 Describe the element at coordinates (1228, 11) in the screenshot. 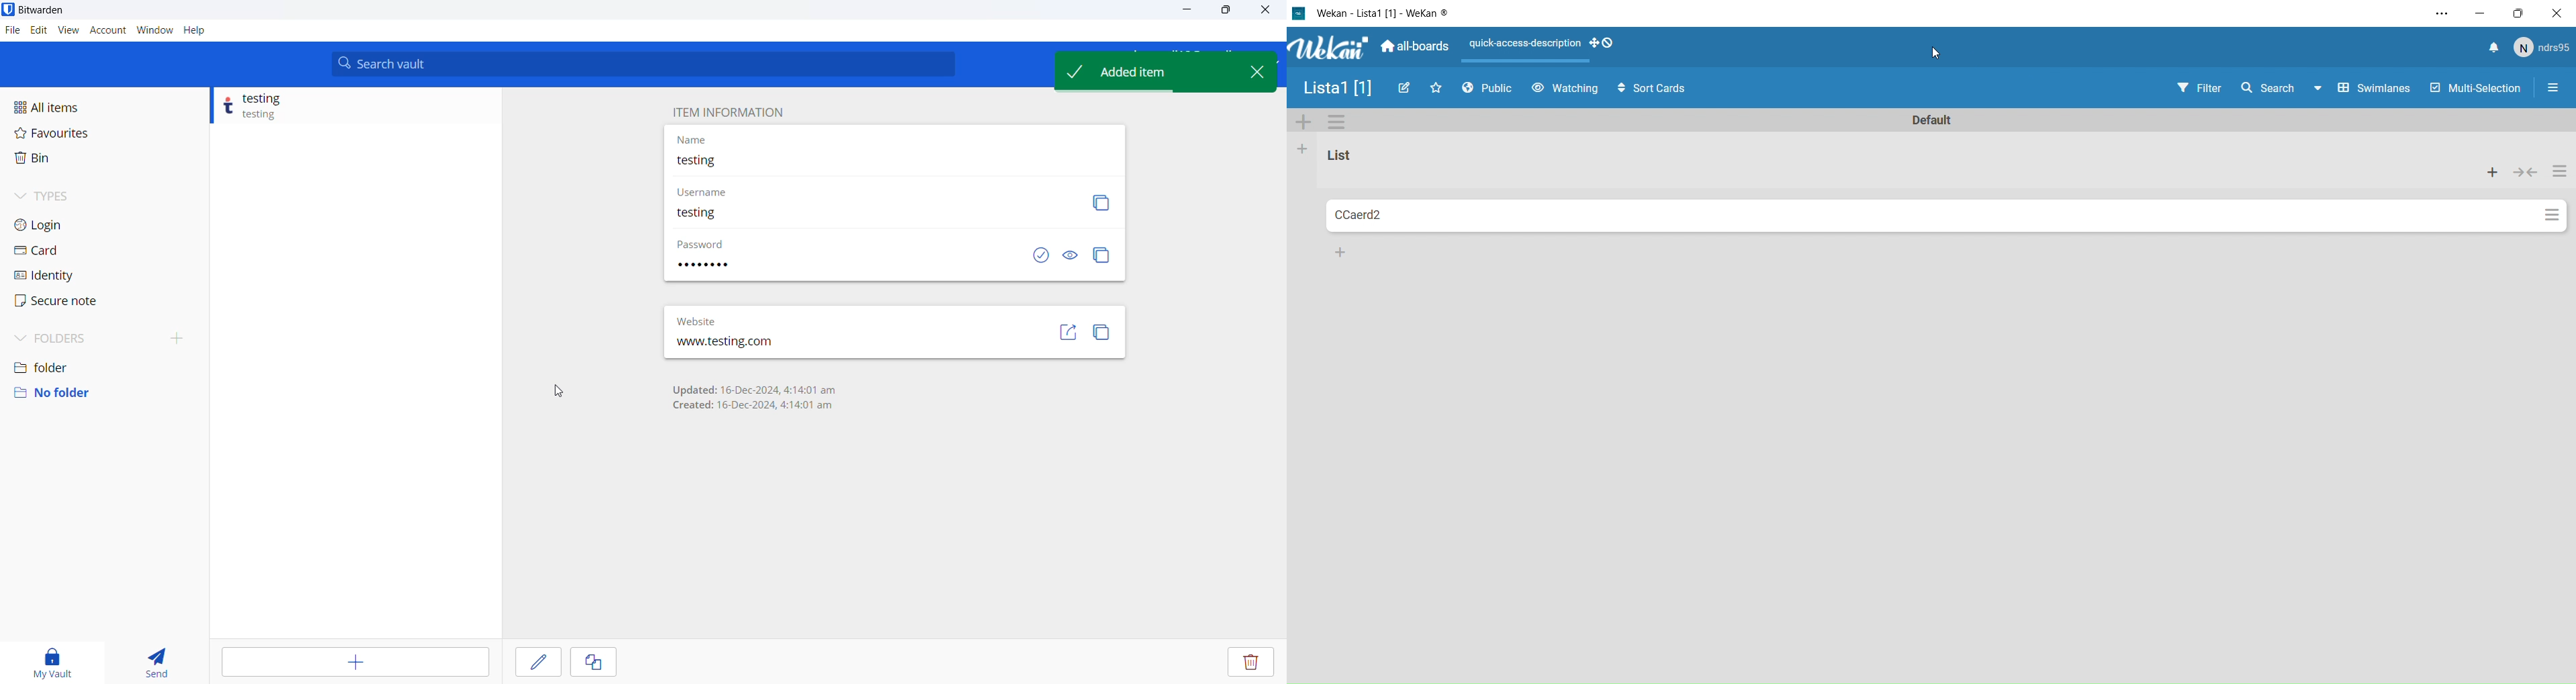

I see `maximize` at that location.